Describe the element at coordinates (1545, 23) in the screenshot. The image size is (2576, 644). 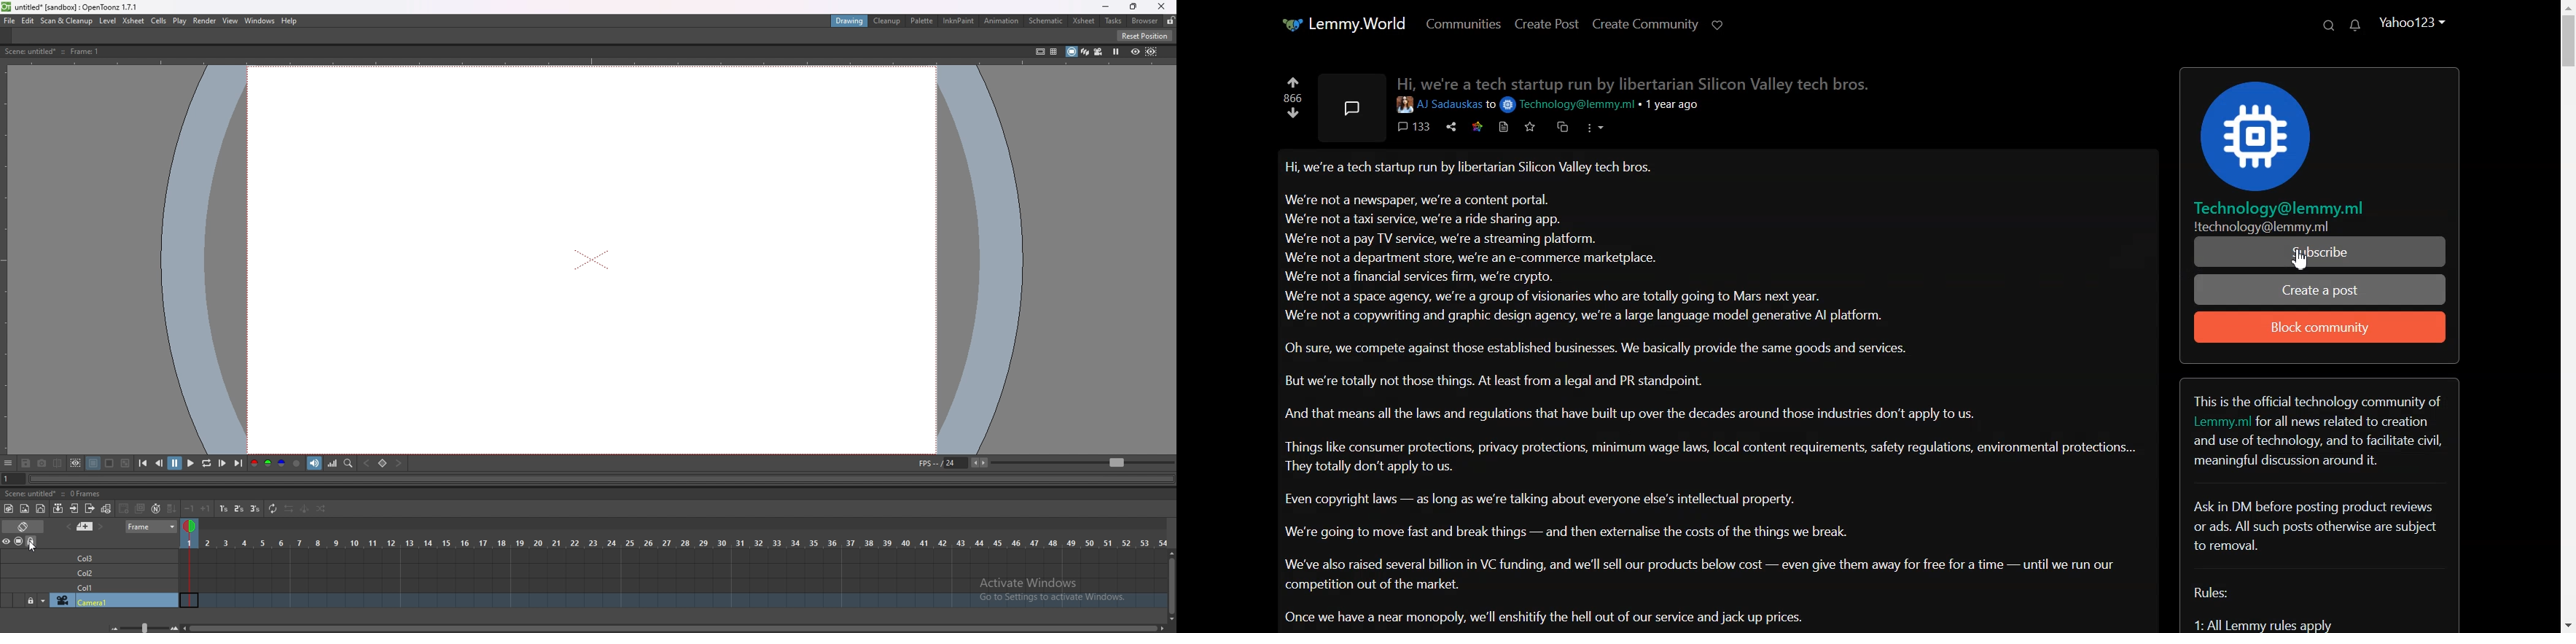
I see `Create Post` at that location.